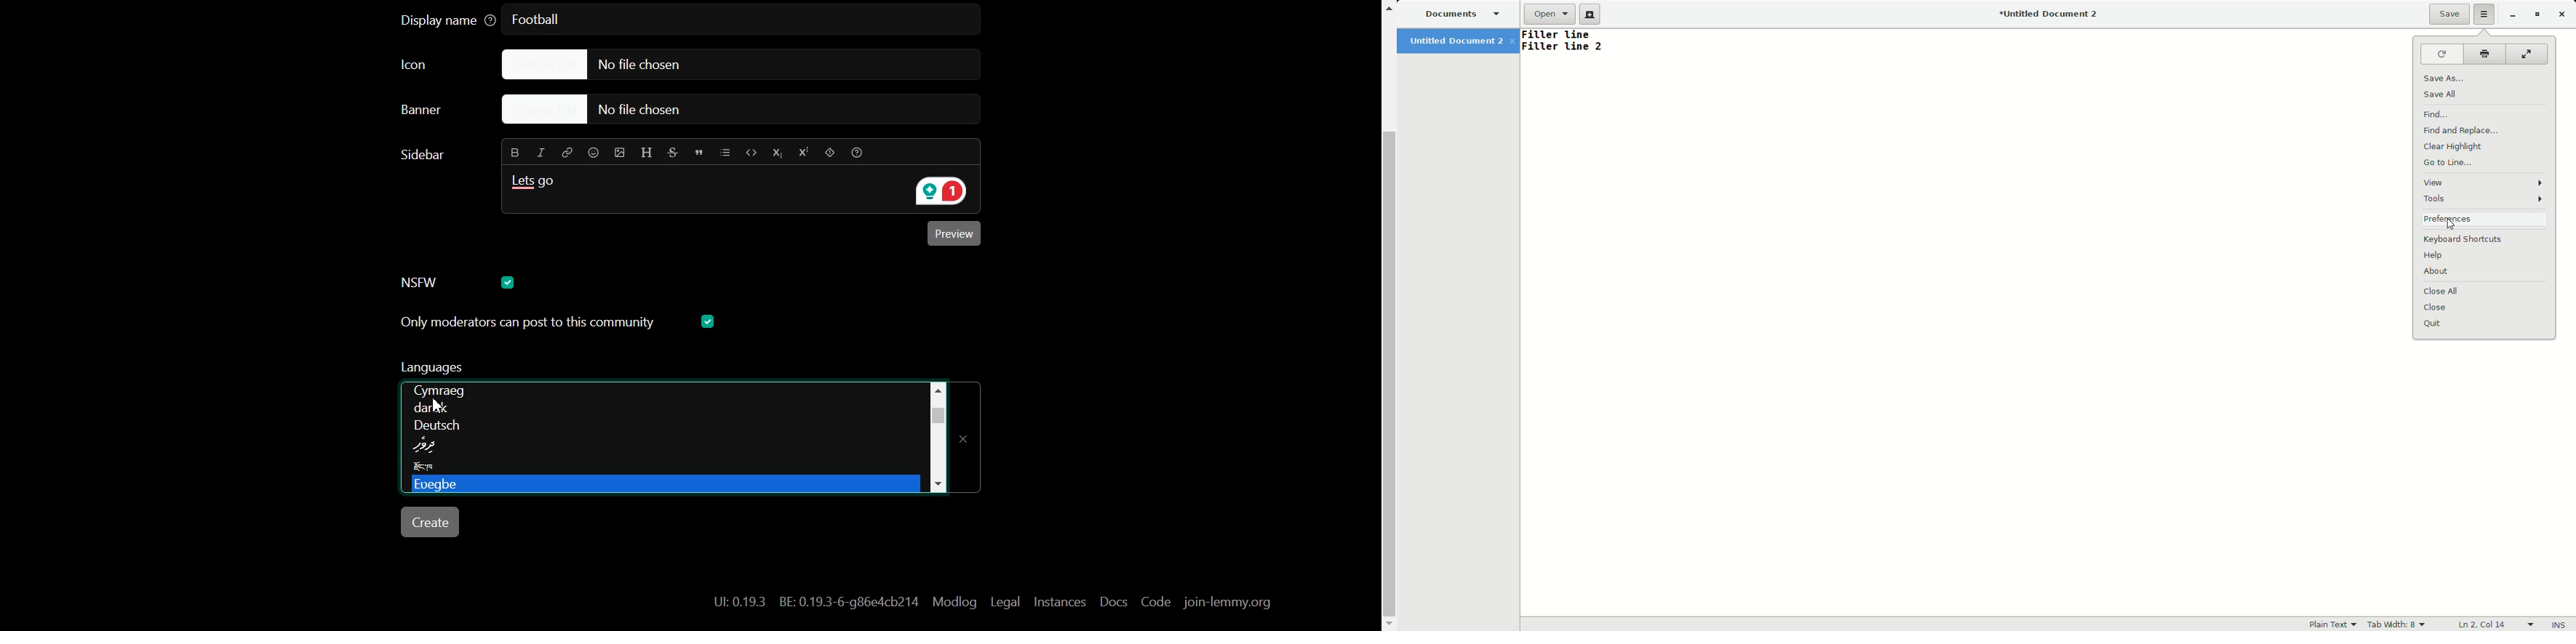  What do you see at coordinates (674, 151) in the screenshot?
I see `Strikethrough` at bounding box center [674, 151].